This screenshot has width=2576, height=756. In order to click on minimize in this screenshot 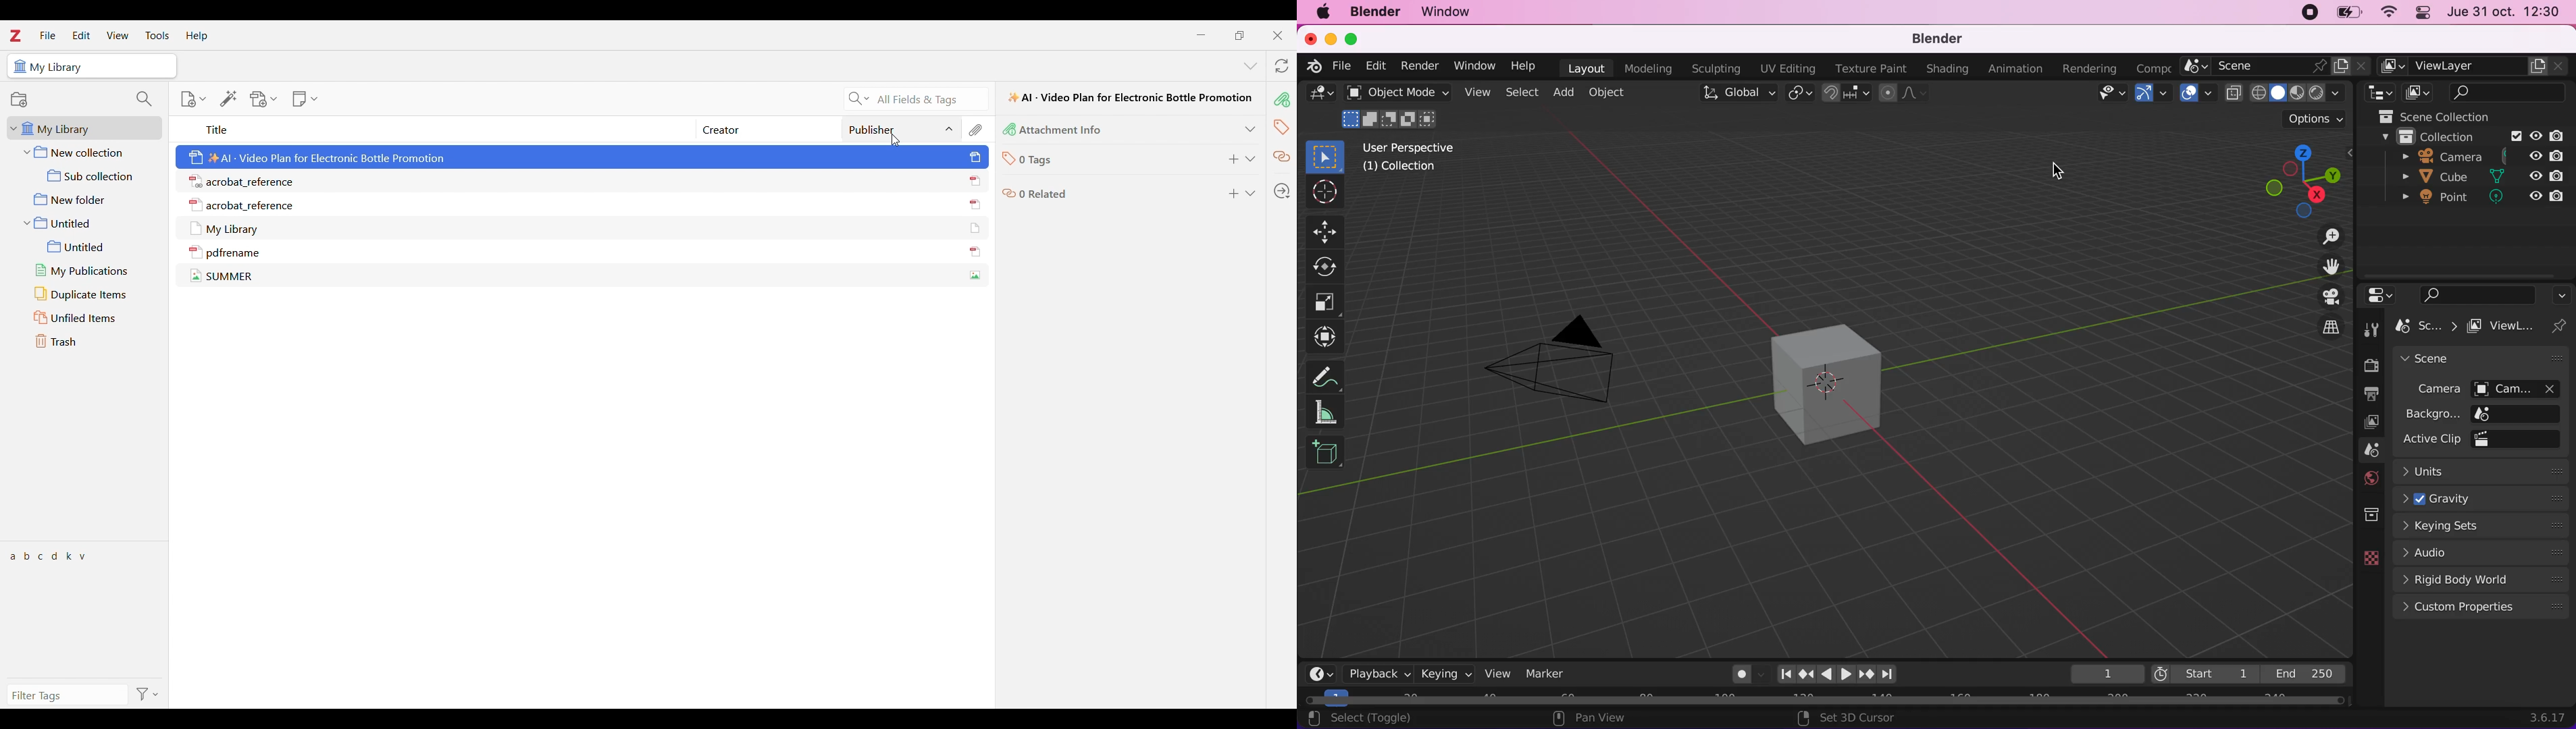, I will do `click(1330, 38)`.